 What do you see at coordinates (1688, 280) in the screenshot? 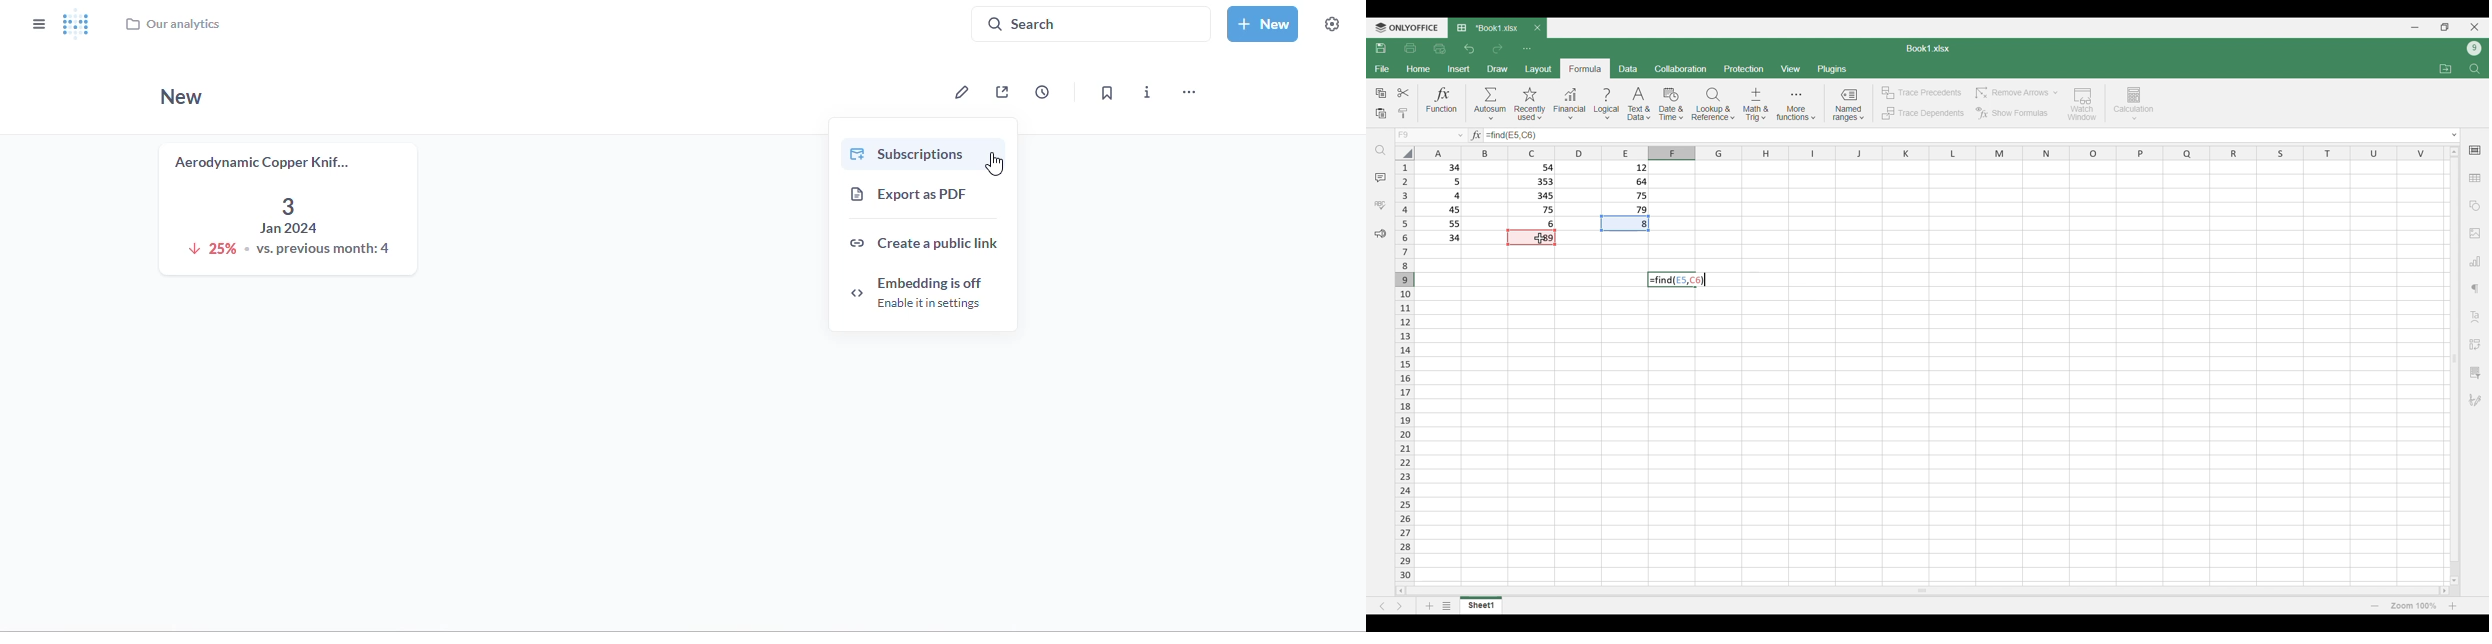
I see `Selected cell number` at bounding box center [1688, 280].